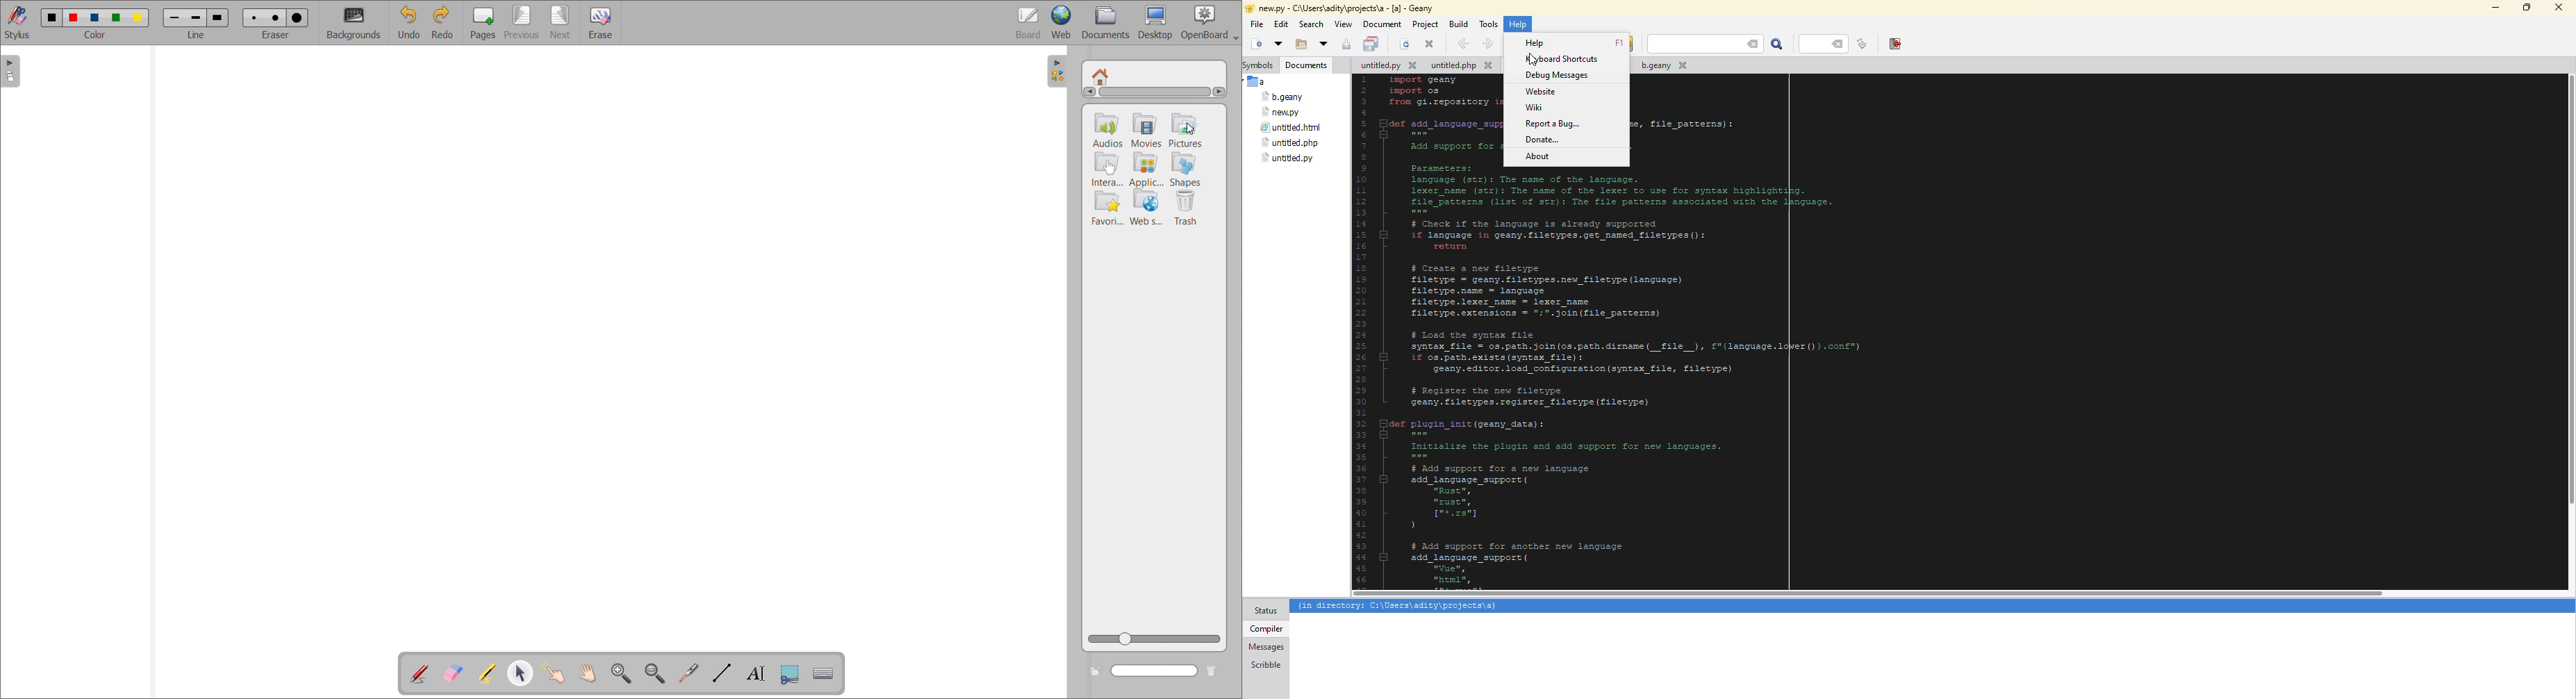 The image size is (2576, 700). I want to click on file, so click(1461, 67).